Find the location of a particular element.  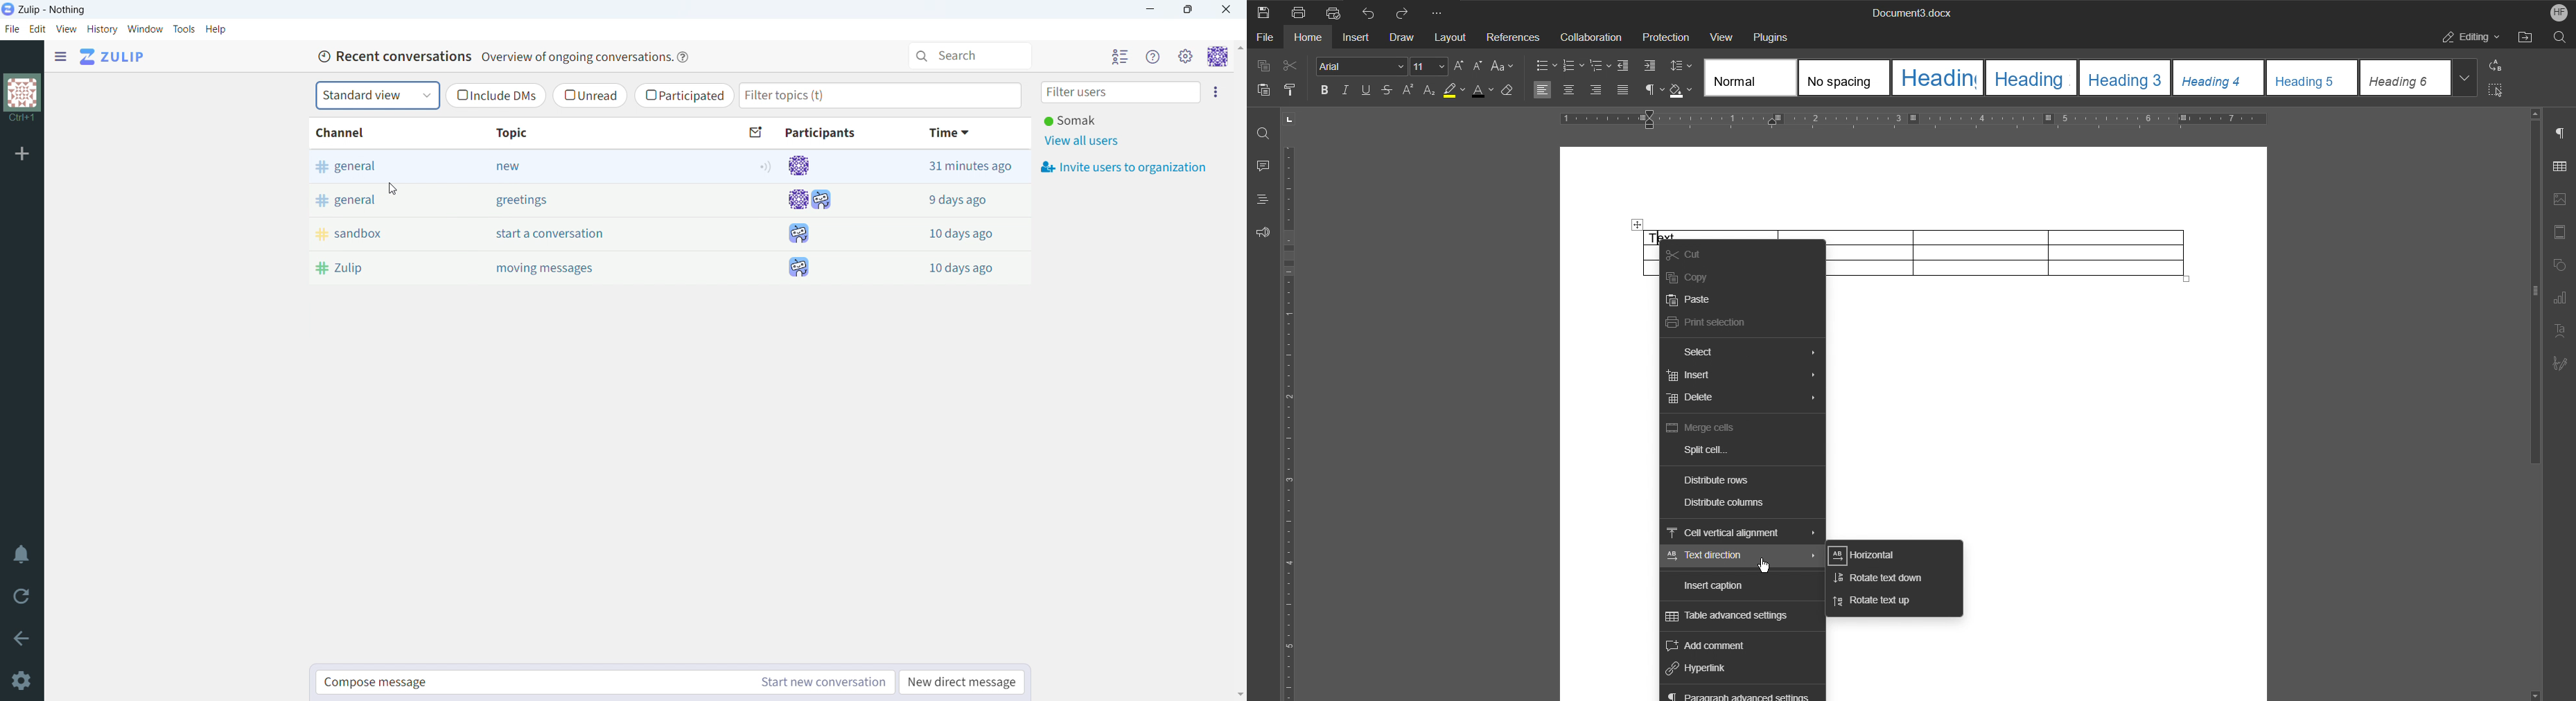

Table Settings is located at coordinates (2561, 166).